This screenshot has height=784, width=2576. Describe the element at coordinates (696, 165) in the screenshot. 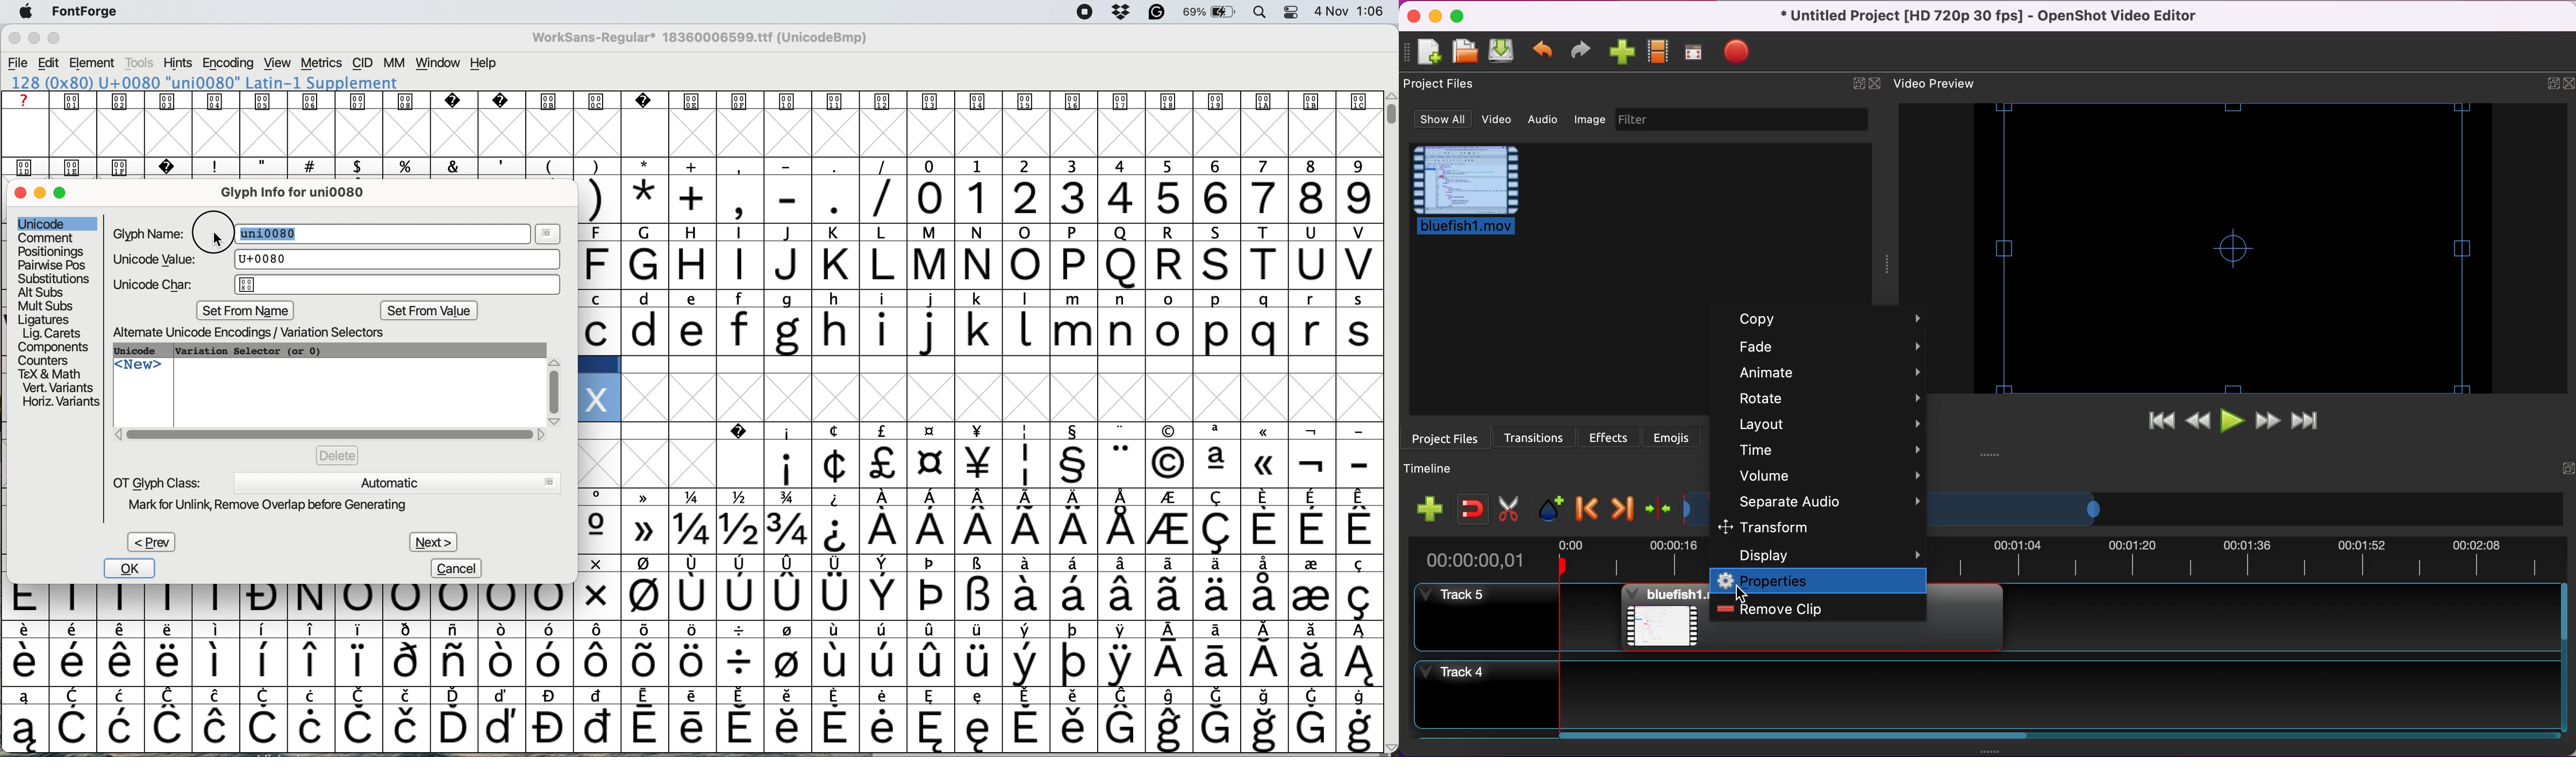

I see `special characters and text` at that location.